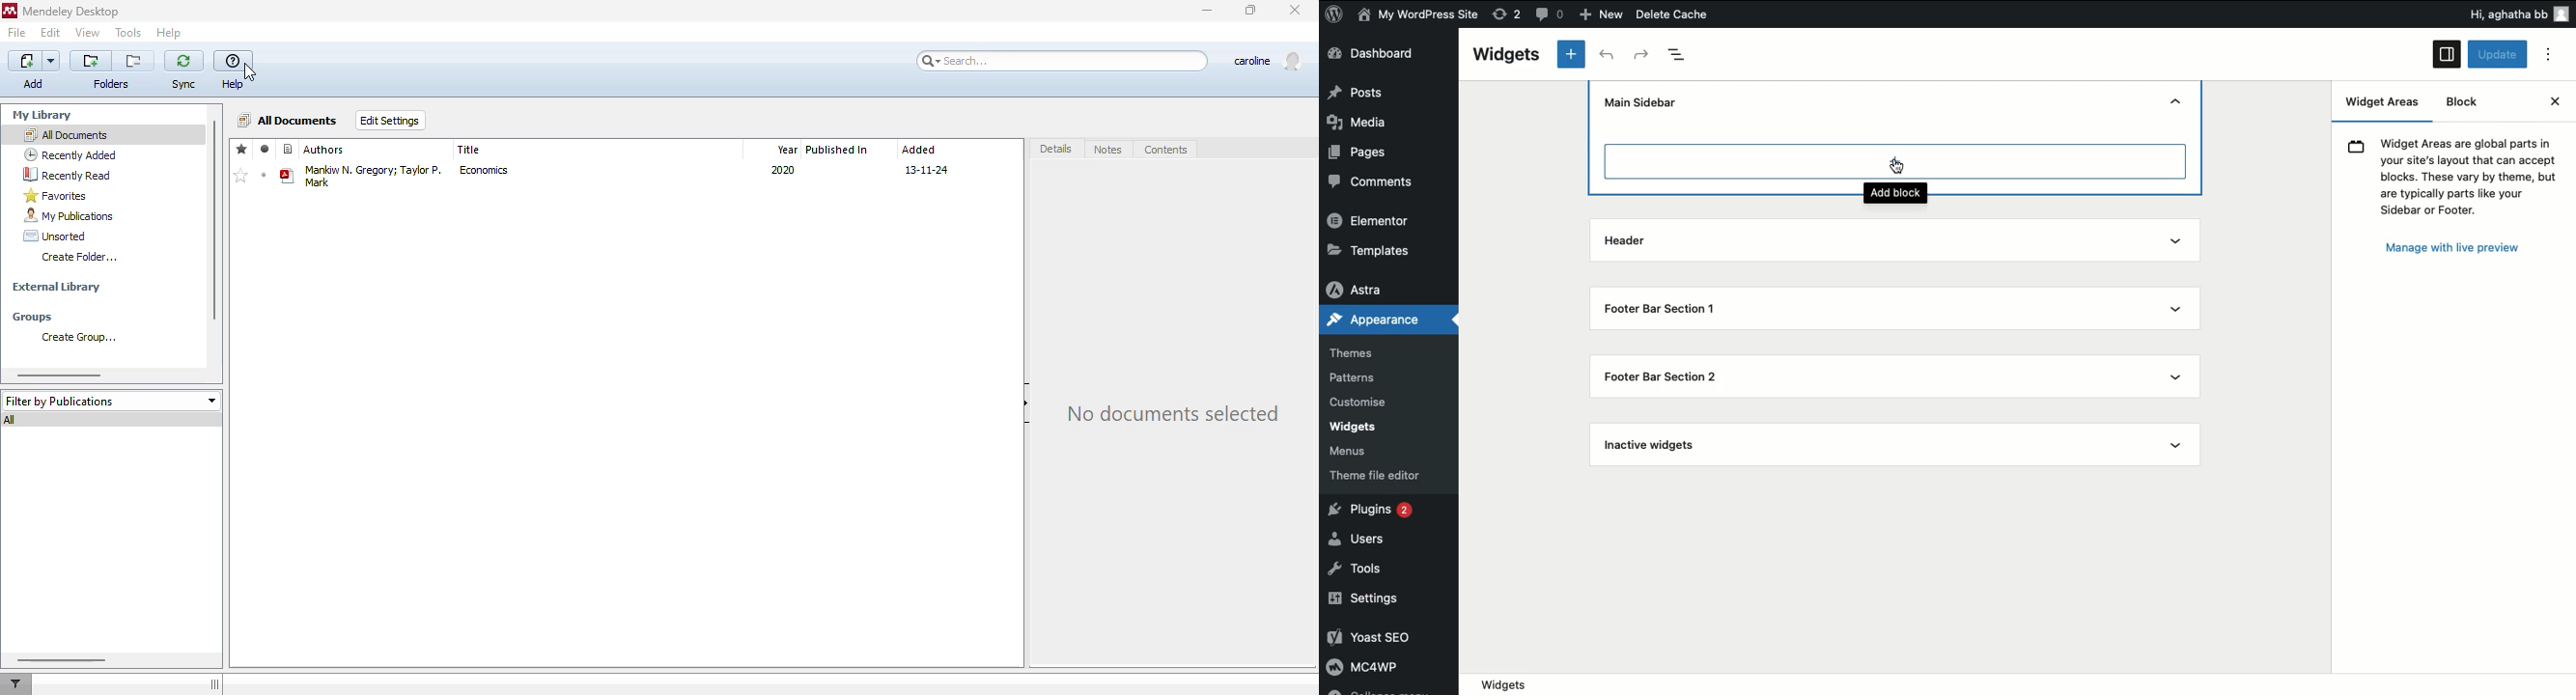  What do you see at coordinates (55, 195) in the screenshot?
I see `favorites` at bounding box center [55, 195].